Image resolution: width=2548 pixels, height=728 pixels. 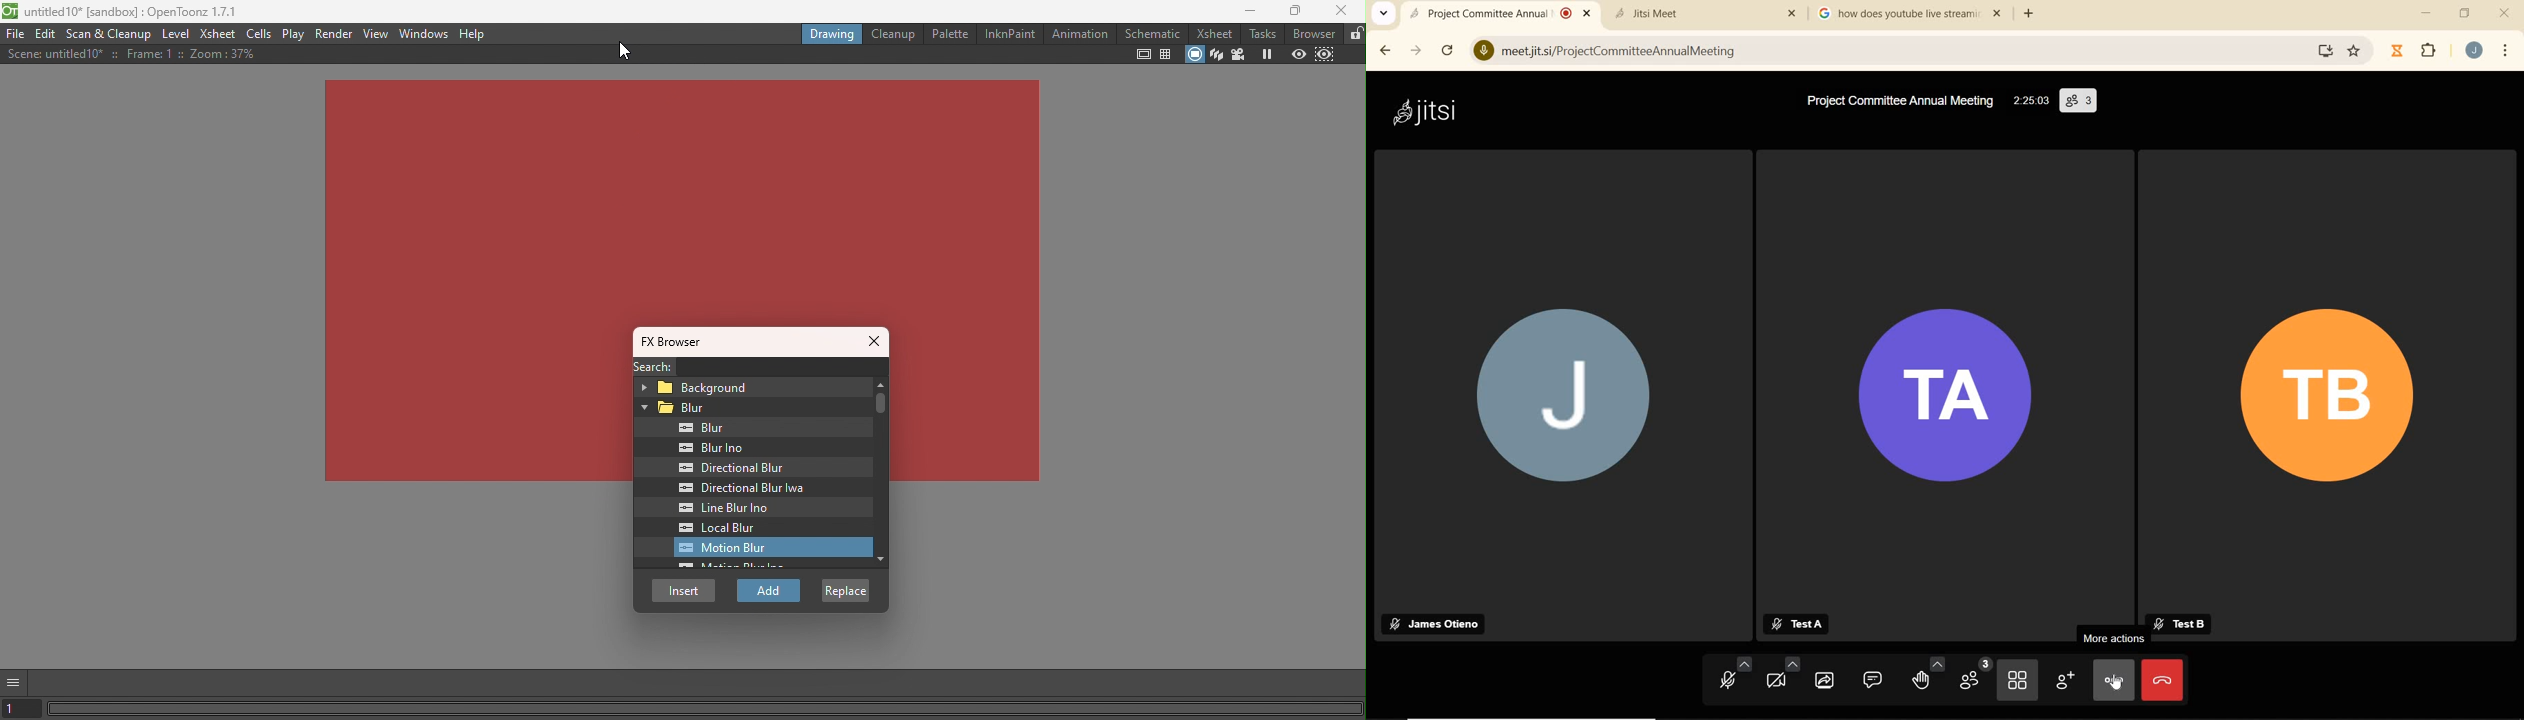 What do you see at coordinates (2031, 101) in the screenshot?
I see `timer` at bounding box center [2031, 101].